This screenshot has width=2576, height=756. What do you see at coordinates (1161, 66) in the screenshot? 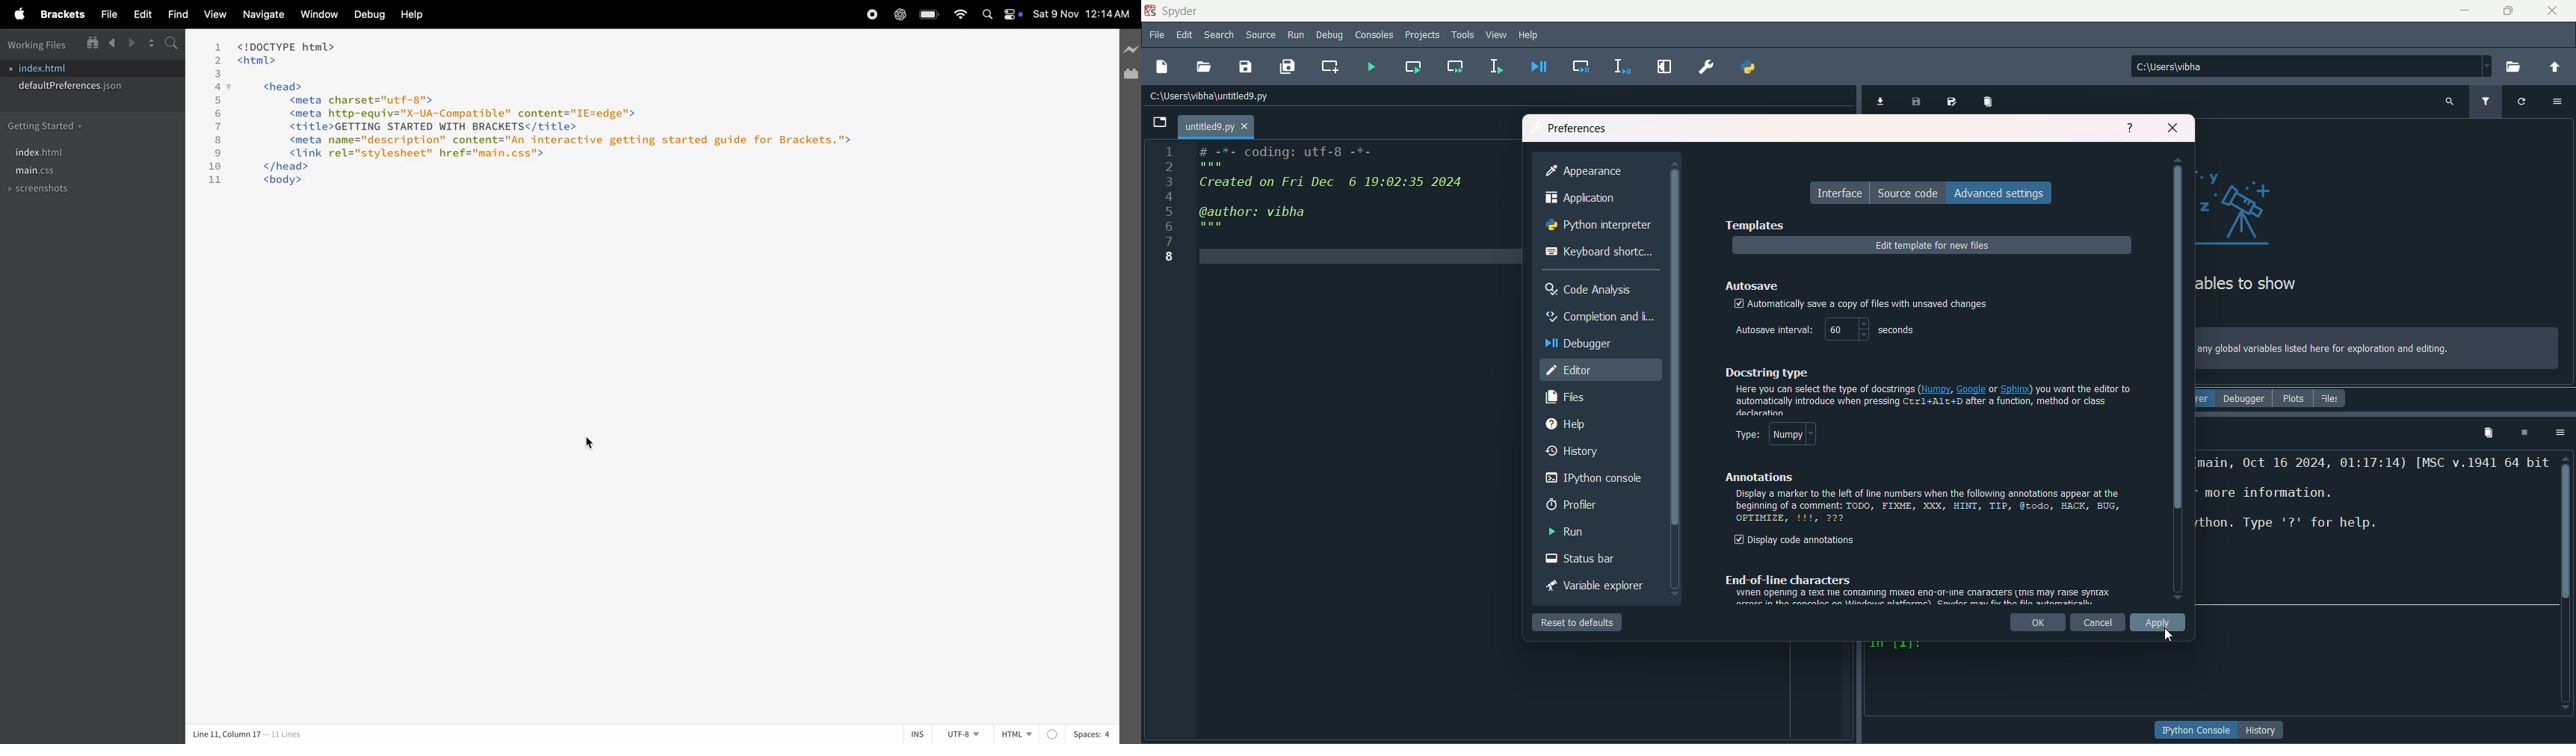
I see `new file` at bounding box center [1161, 66].